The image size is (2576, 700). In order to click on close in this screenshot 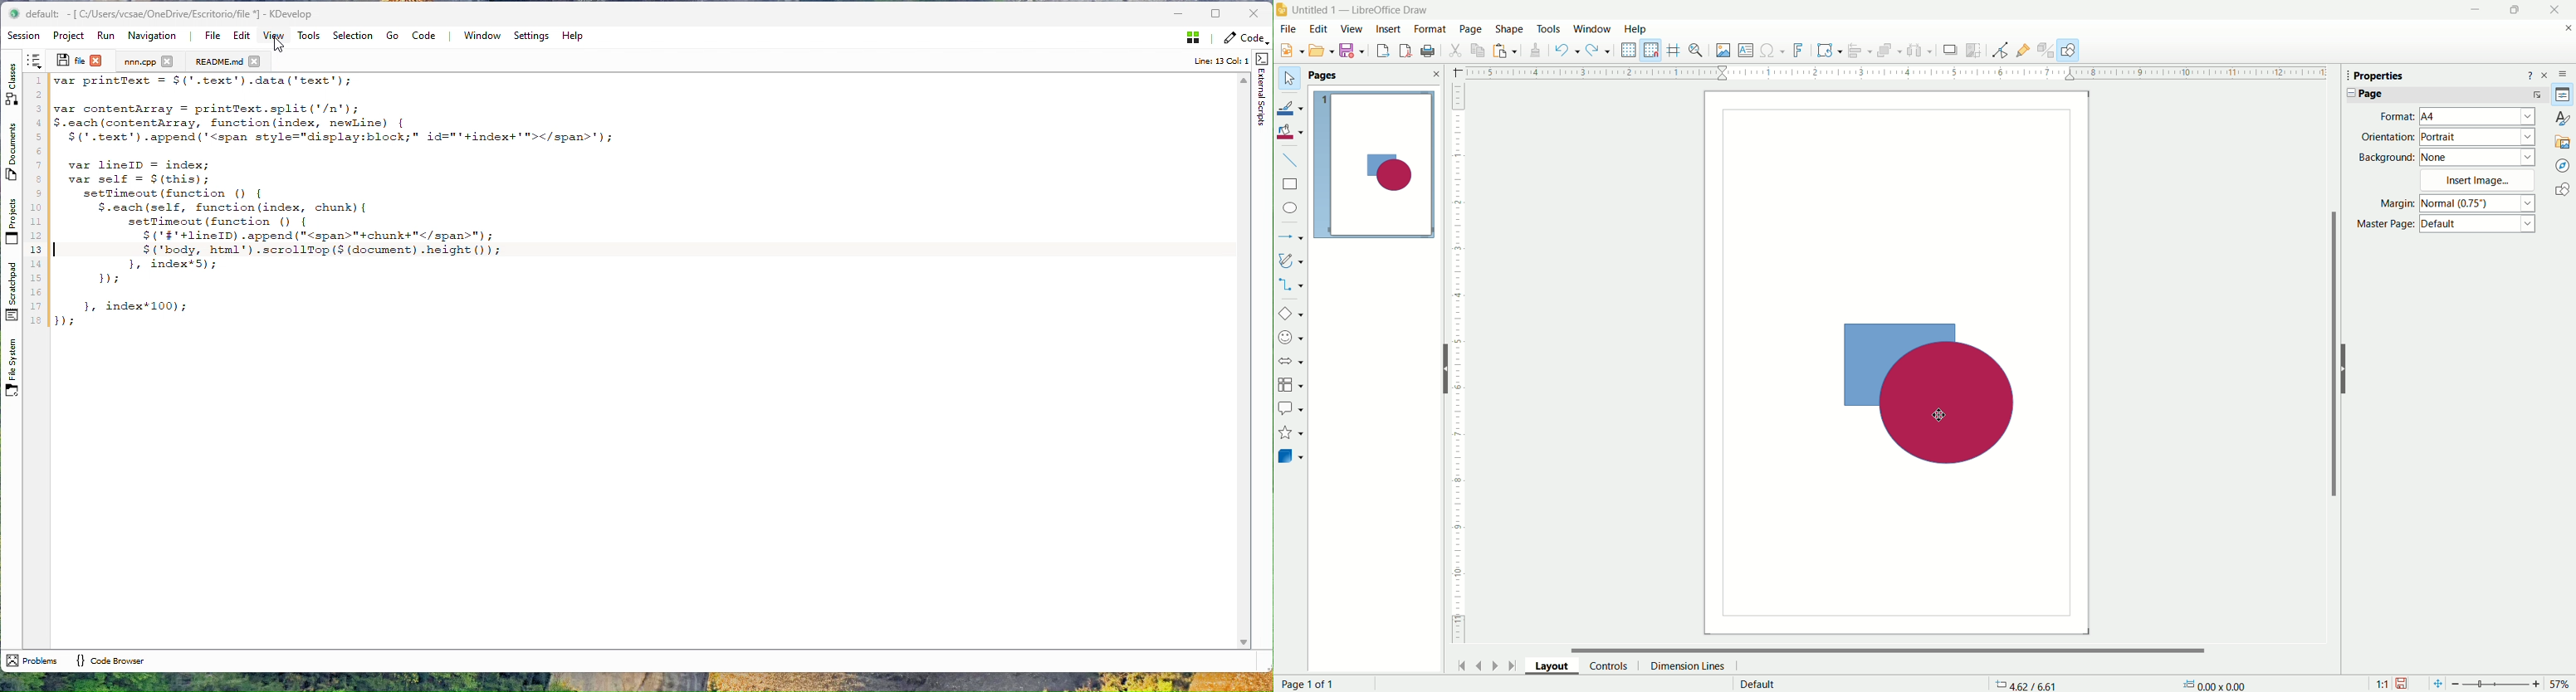, I will do `click(2550, 10)`.